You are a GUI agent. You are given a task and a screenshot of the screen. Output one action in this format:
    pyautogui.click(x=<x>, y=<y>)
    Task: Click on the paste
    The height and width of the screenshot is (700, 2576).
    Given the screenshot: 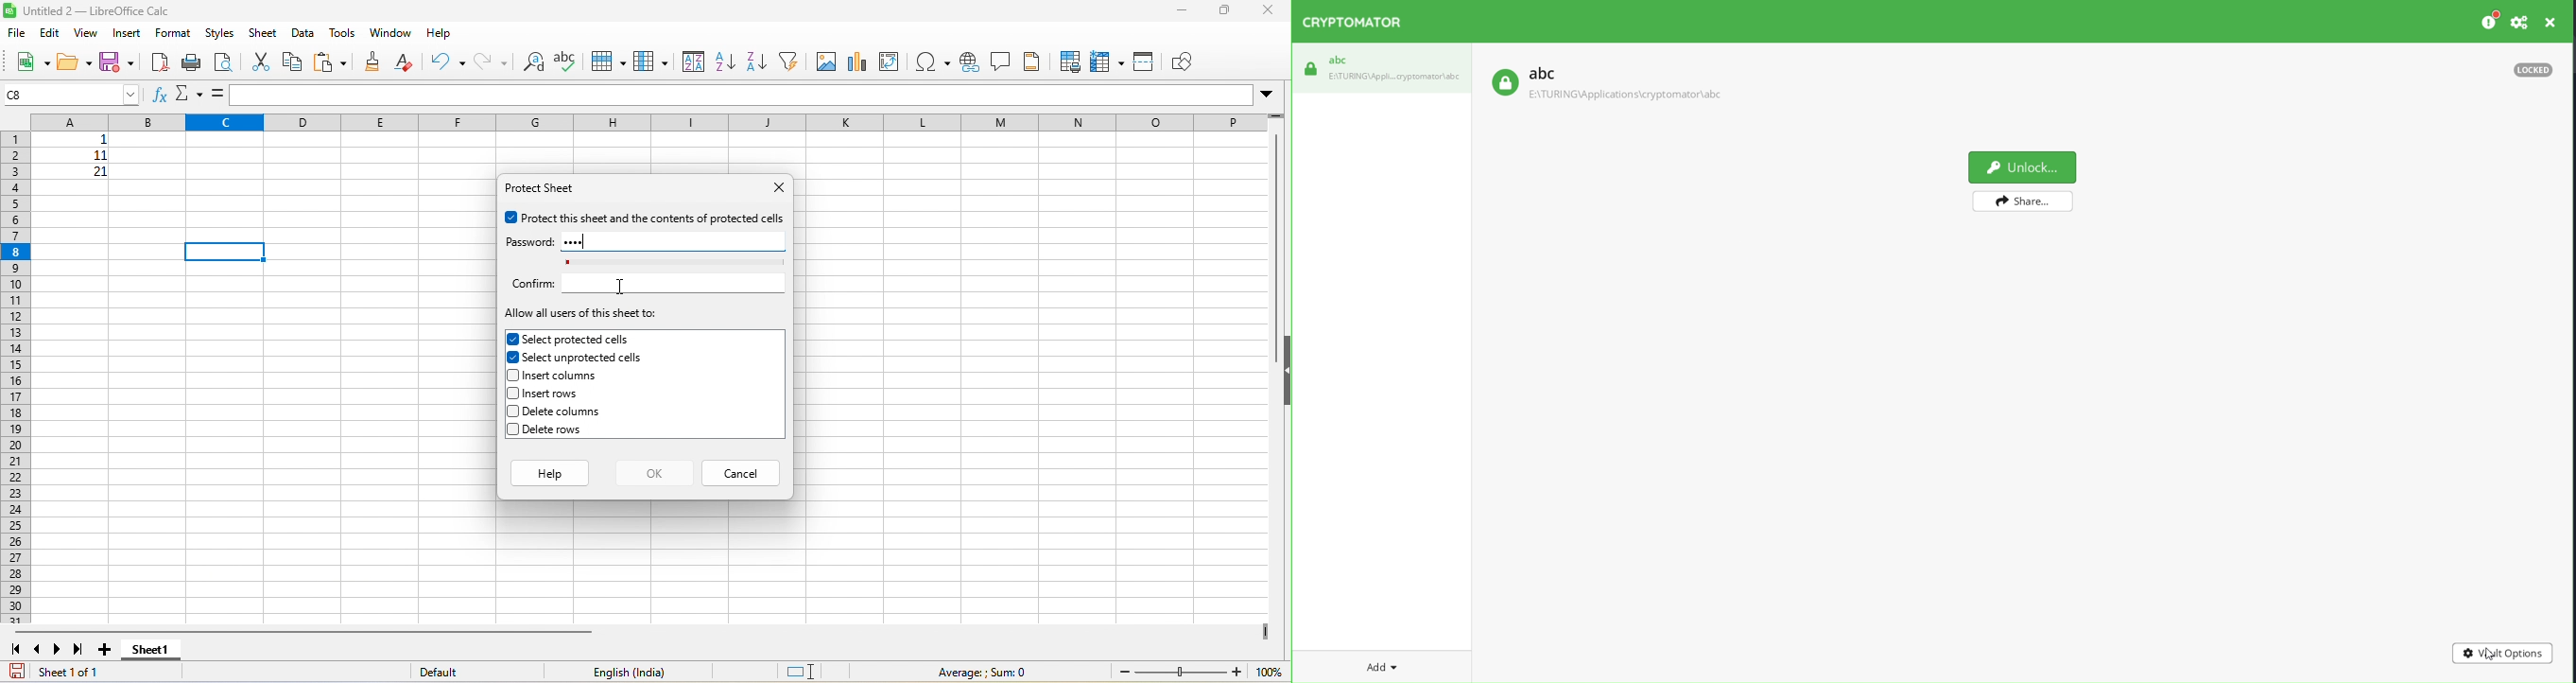 What is the action you would take?
    pyautogui.click(x=330, y=62)
    